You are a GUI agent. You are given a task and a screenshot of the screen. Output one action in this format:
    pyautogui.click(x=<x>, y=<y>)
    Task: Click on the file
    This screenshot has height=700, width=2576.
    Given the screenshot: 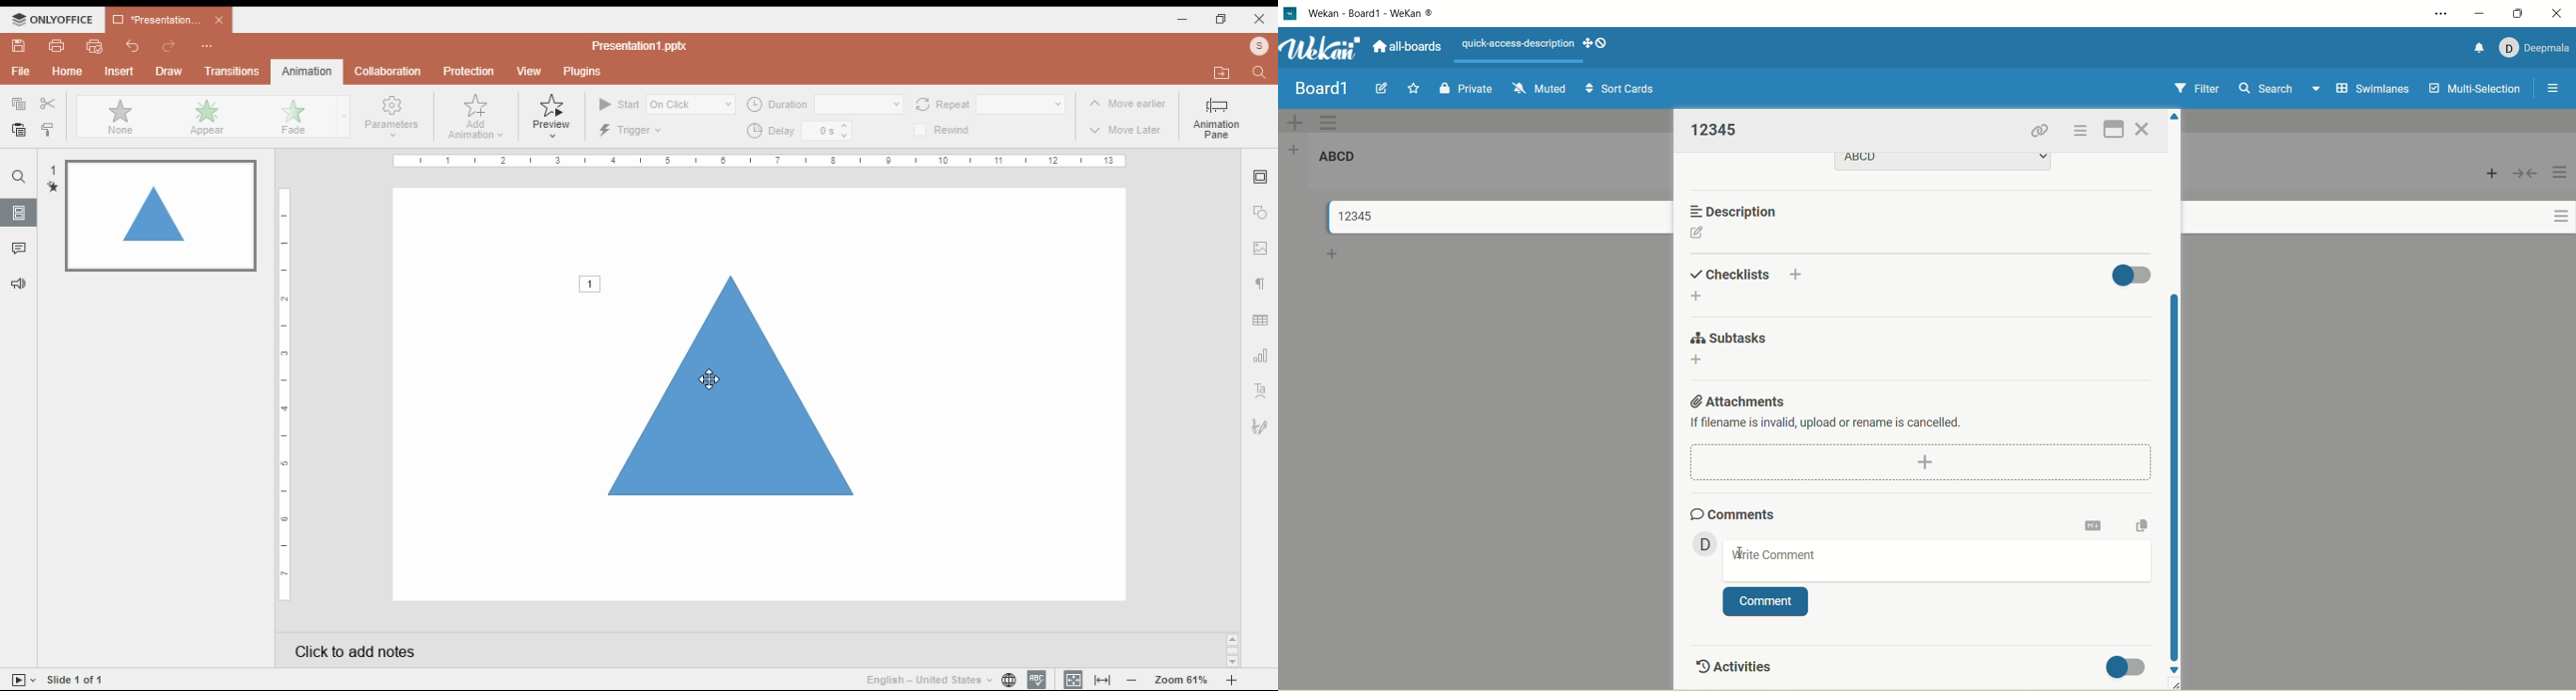 What is the action you would take?
    pyautogui.click(x=21, y=73)
    